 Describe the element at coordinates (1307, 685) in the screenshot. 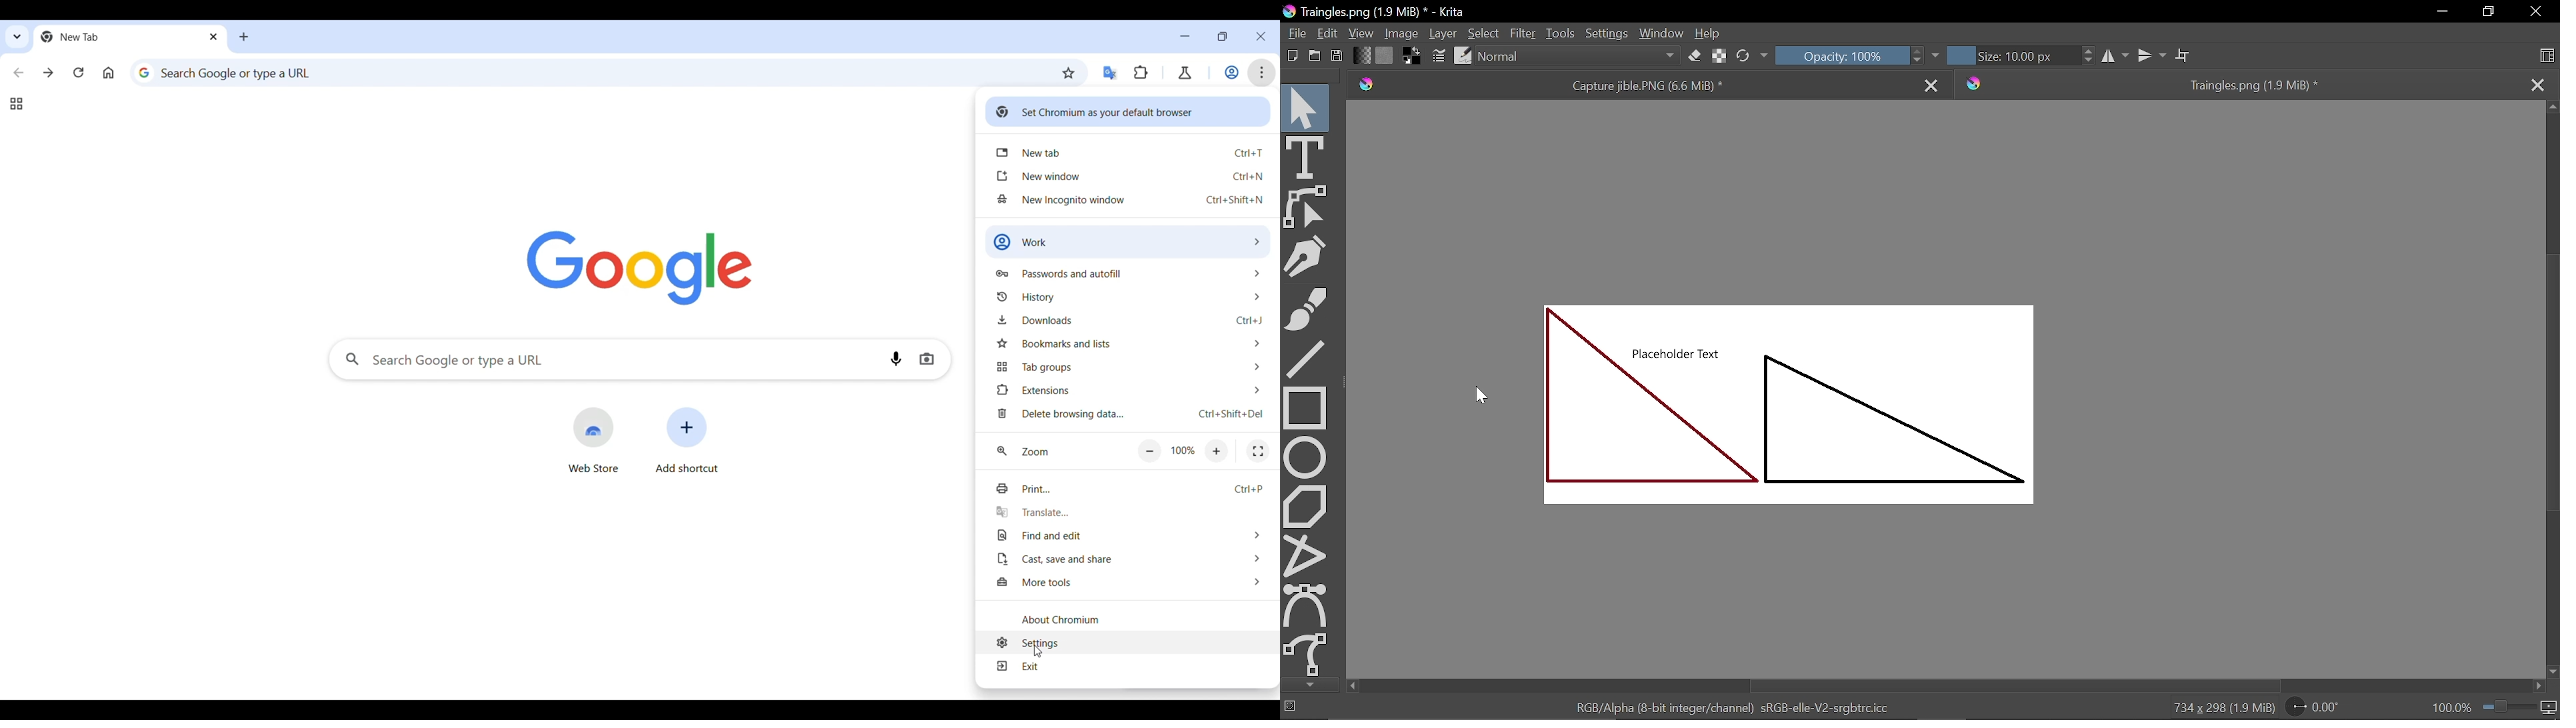

I see `Move down in tools` at that location.